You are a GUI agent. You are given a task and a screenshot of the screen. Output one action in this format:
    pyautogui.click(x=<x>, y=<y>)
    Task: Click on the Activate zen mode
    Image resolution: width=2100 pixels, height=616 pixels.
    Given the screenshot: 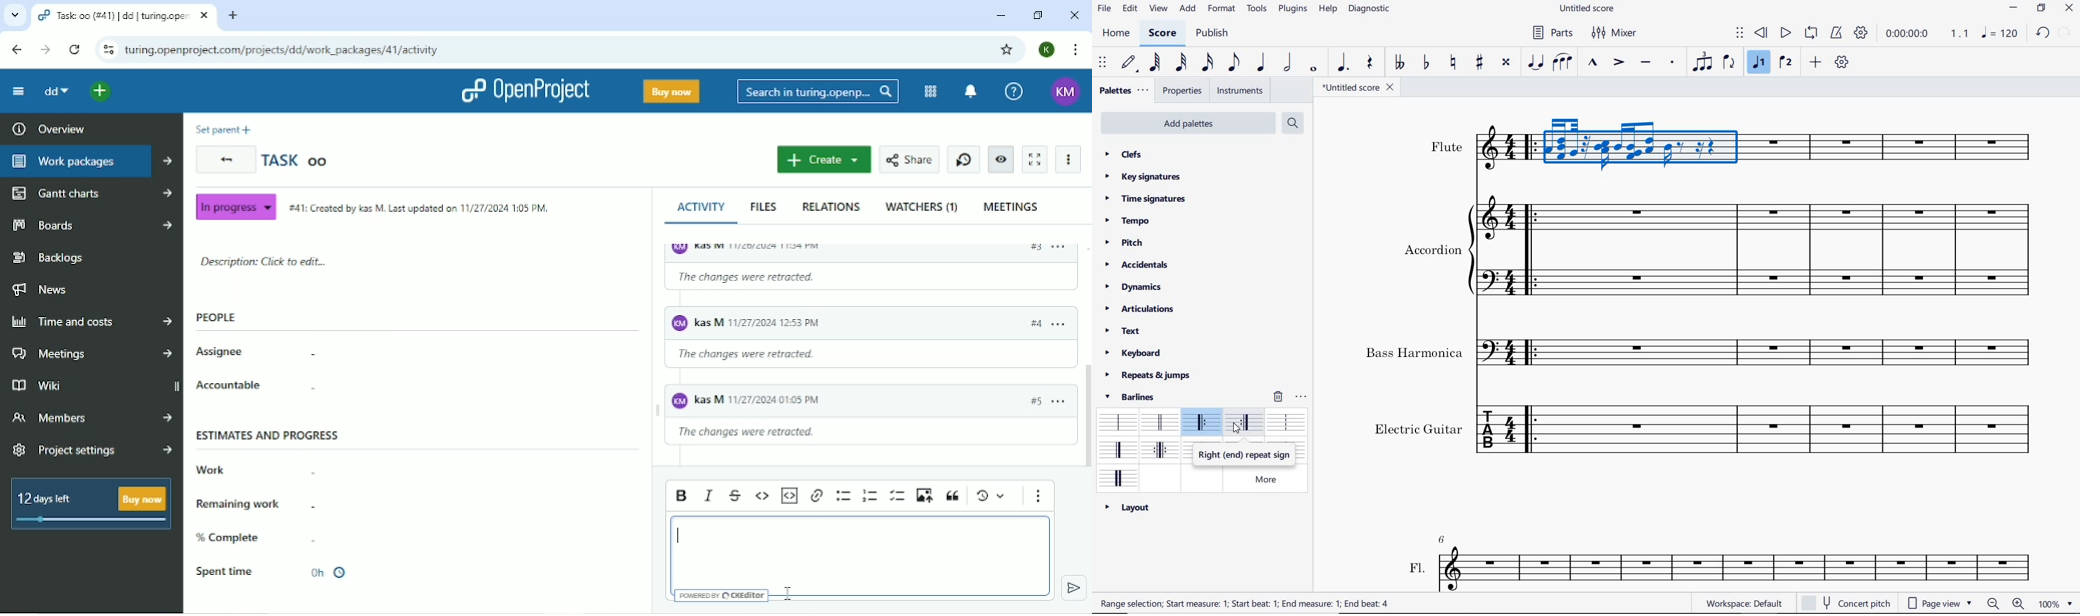 What is the action you would take?
    pyautogui.click(x=1037, y=159)
    